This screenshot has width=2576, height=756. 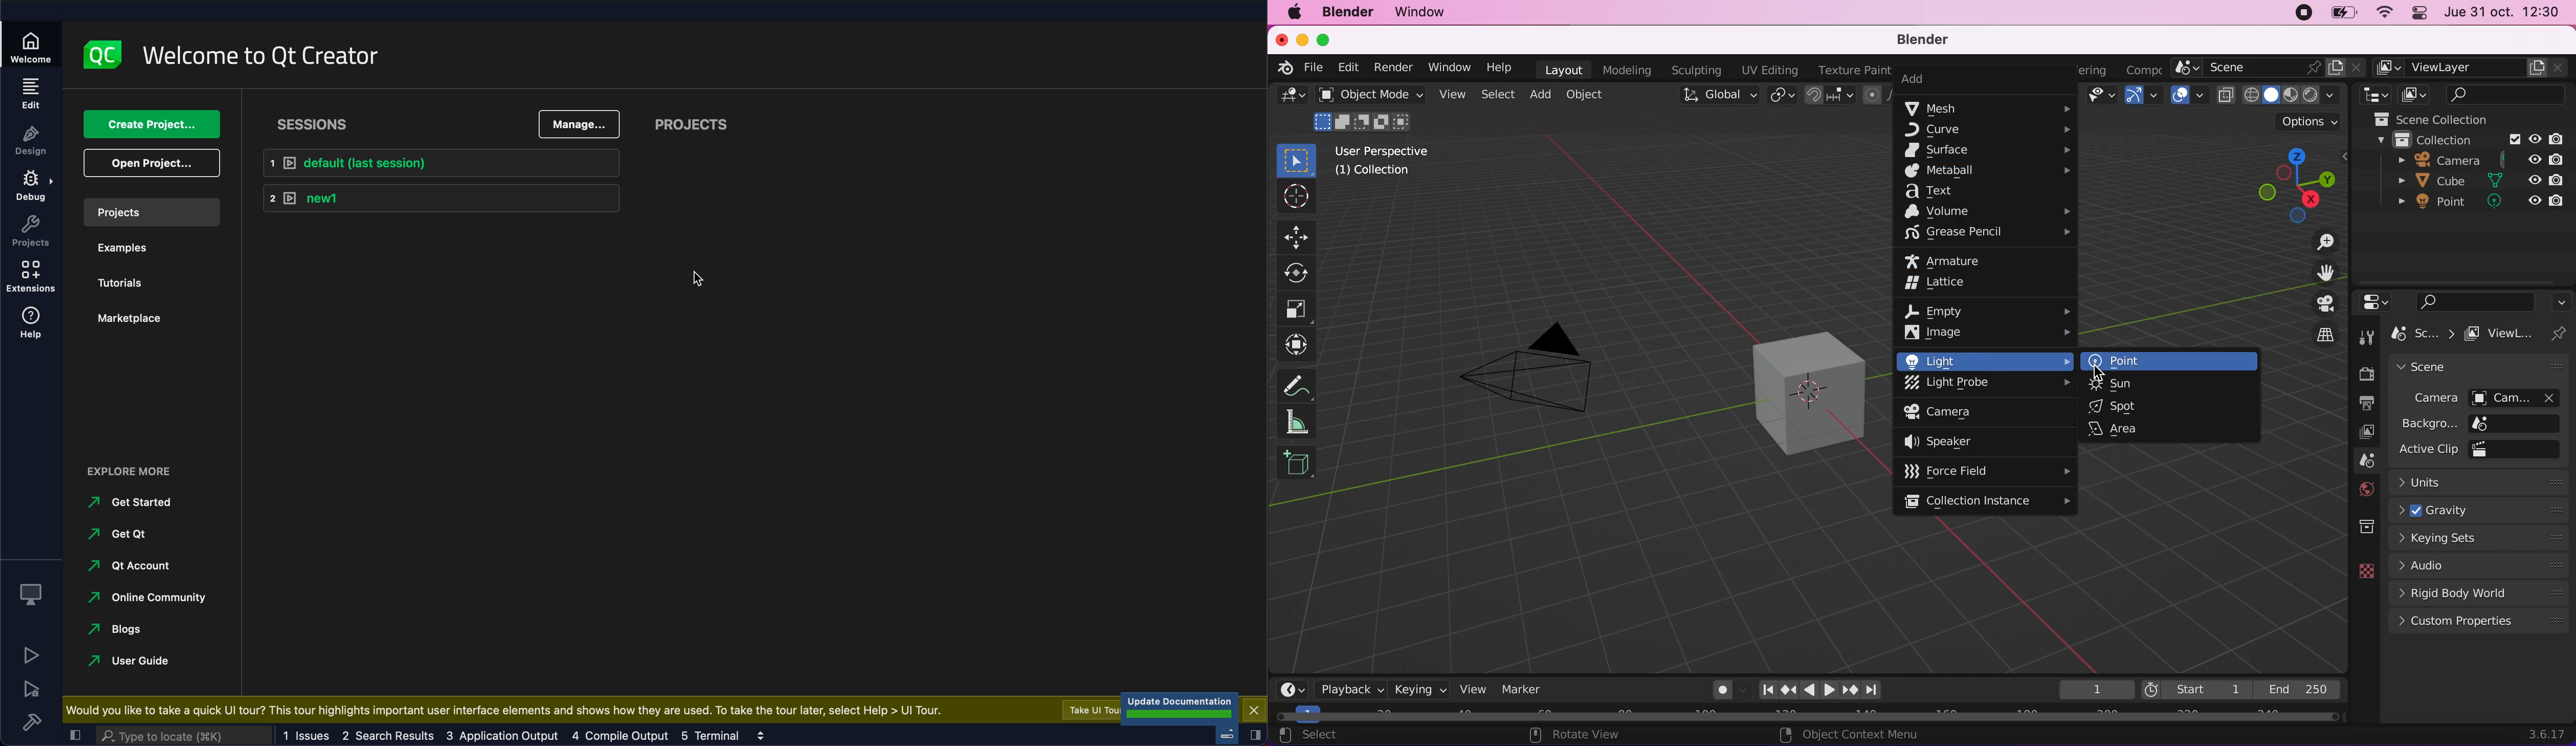 What do you see at coordinates (1452, 68) in the screenshot?
I see `window` at bounding box center [1452, 68].